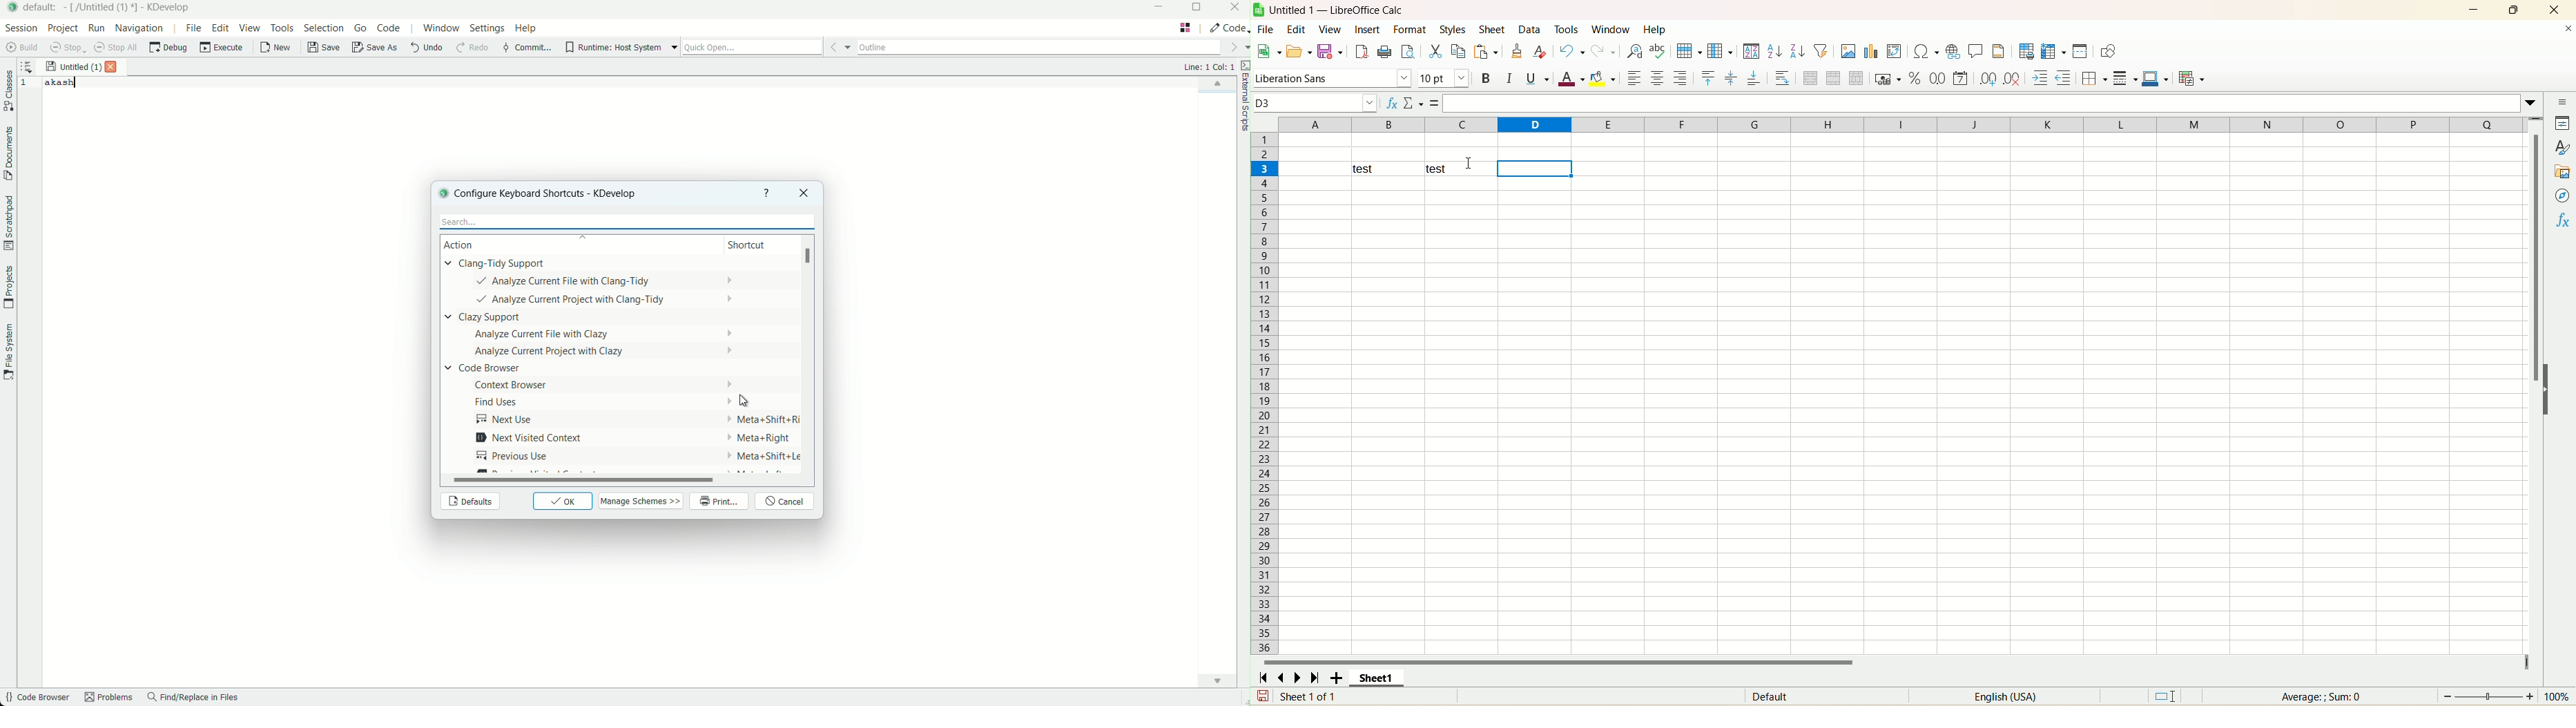 The image size is (2576, 728). I want to click on gallery, so click(2561, 171).